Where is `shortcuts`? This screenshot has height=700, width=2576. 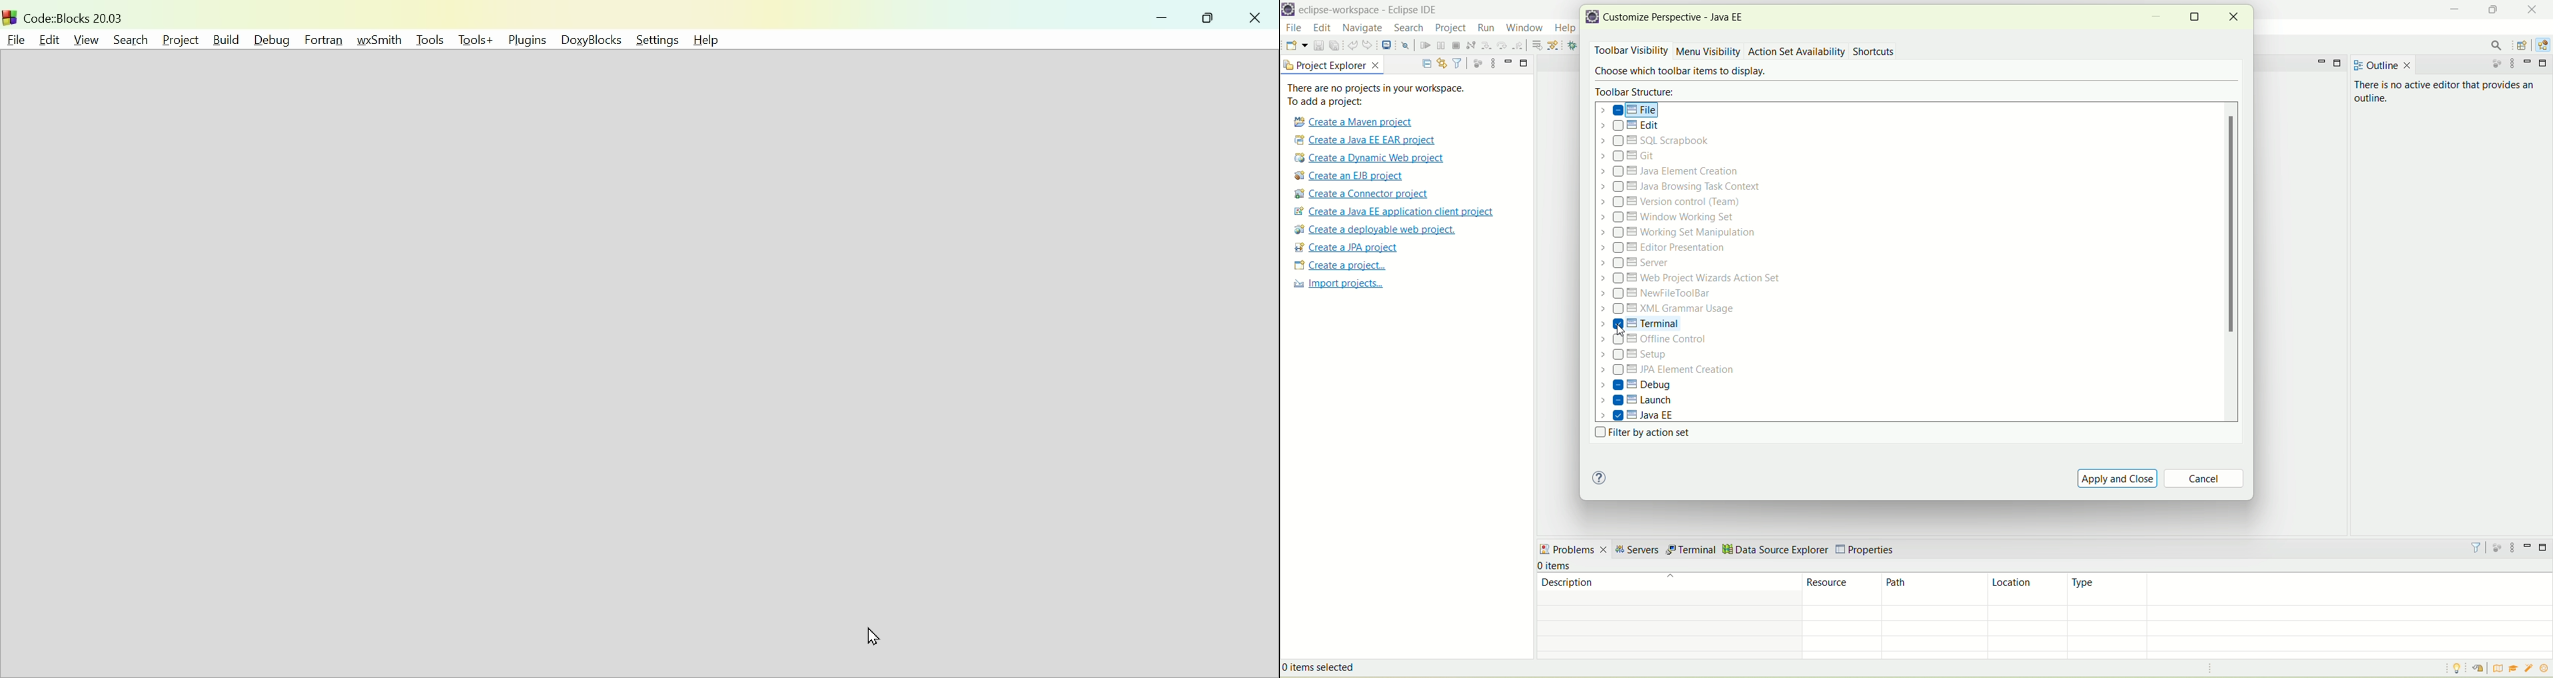 shortcuts is located at coordinates (1875, 52).